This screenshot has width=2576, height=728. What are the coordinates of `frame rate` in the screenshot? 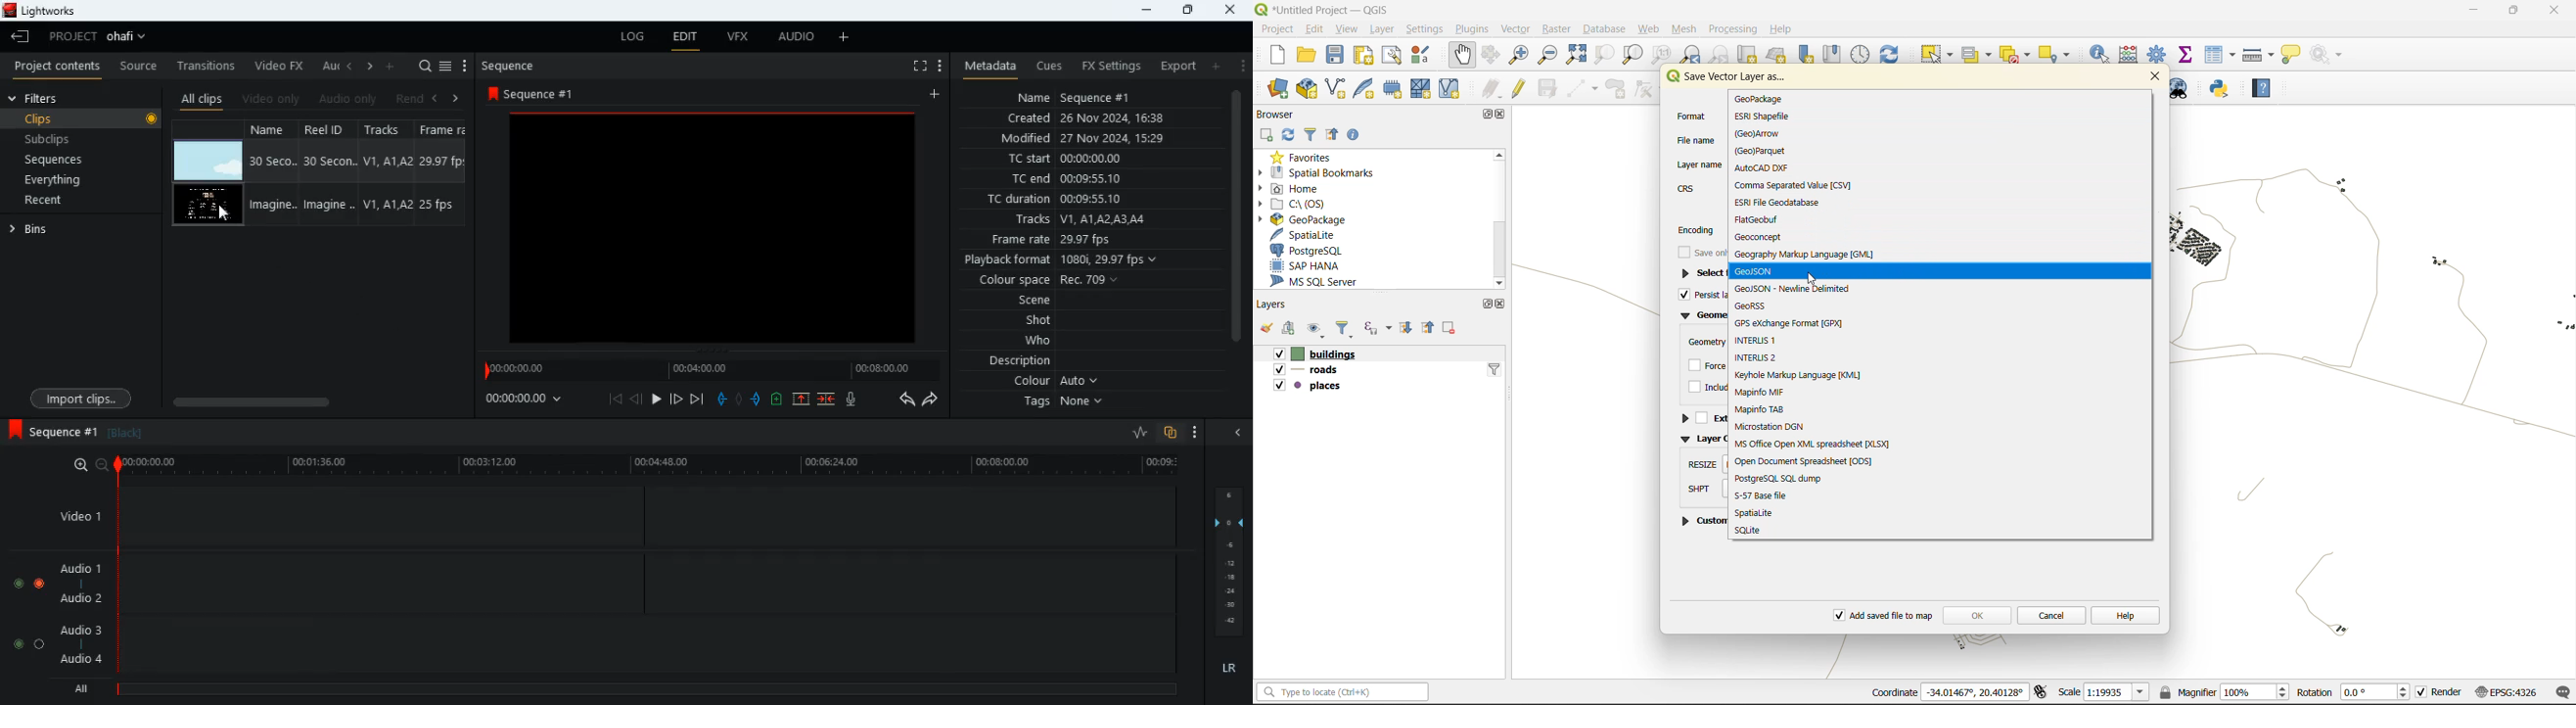 It's located at (1081, 240).